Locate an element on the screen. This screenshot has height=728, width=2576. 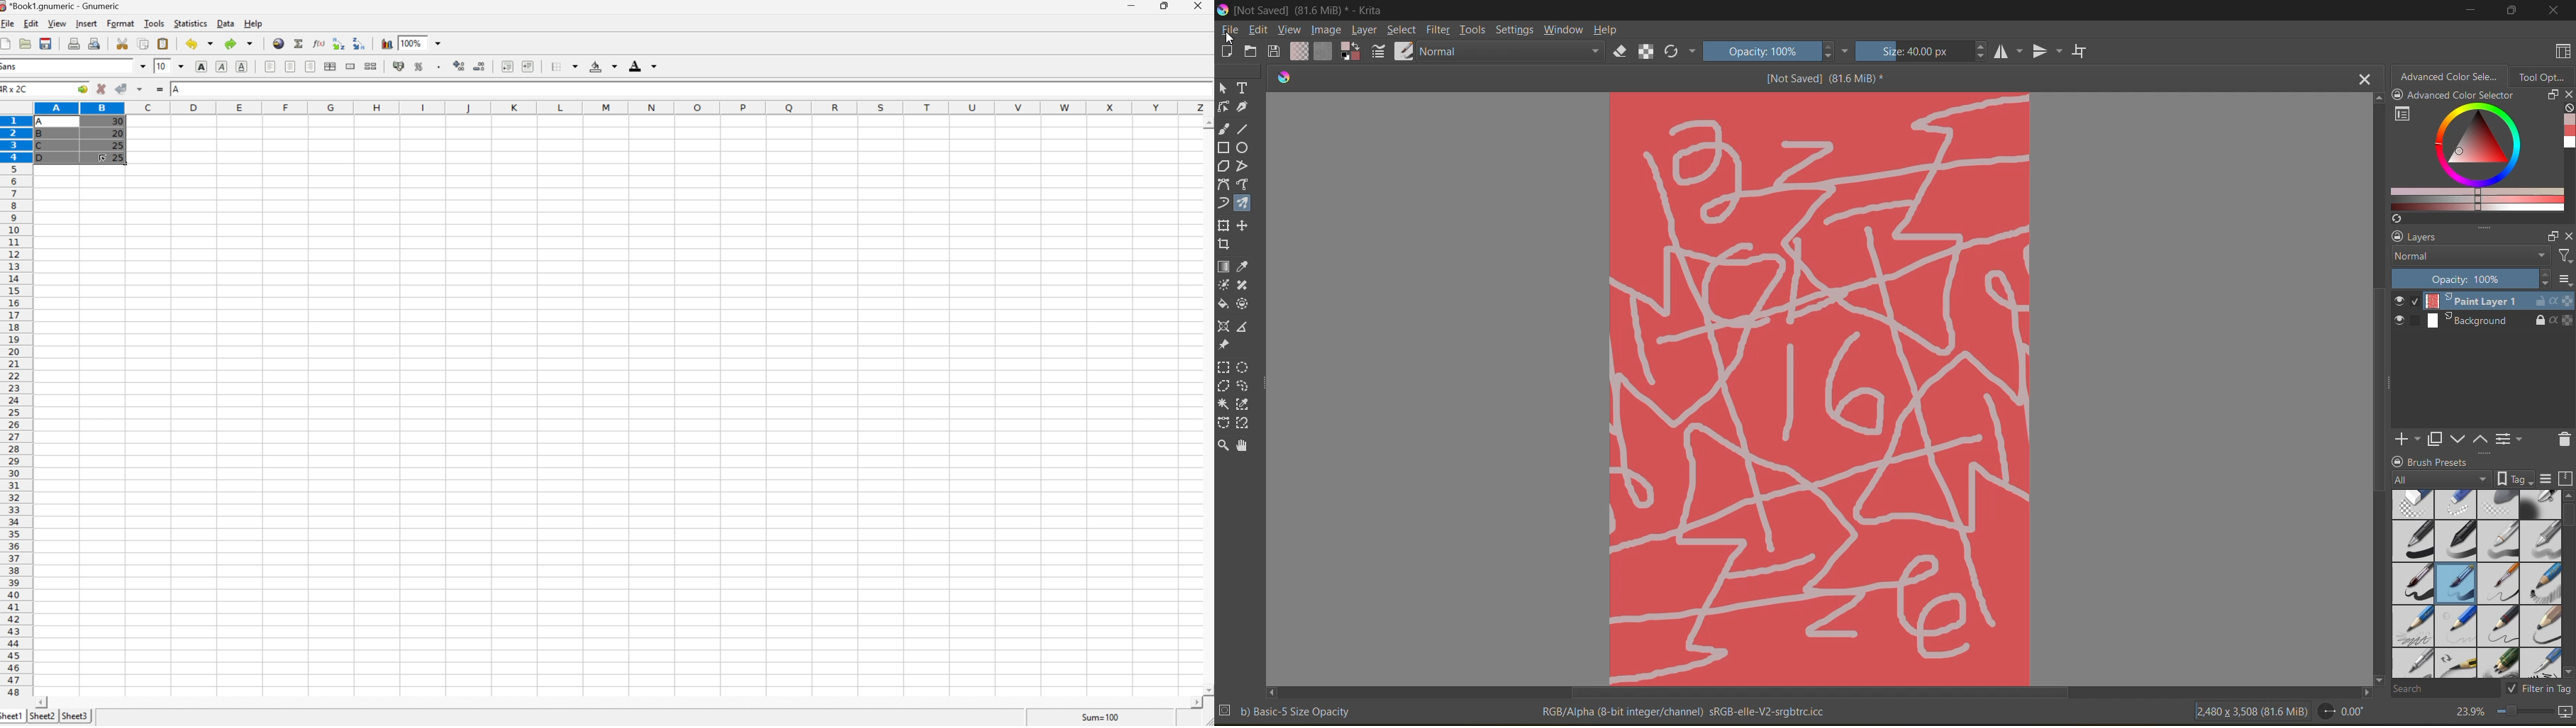
Advanced color selector is located at coordinates (2460, 96).